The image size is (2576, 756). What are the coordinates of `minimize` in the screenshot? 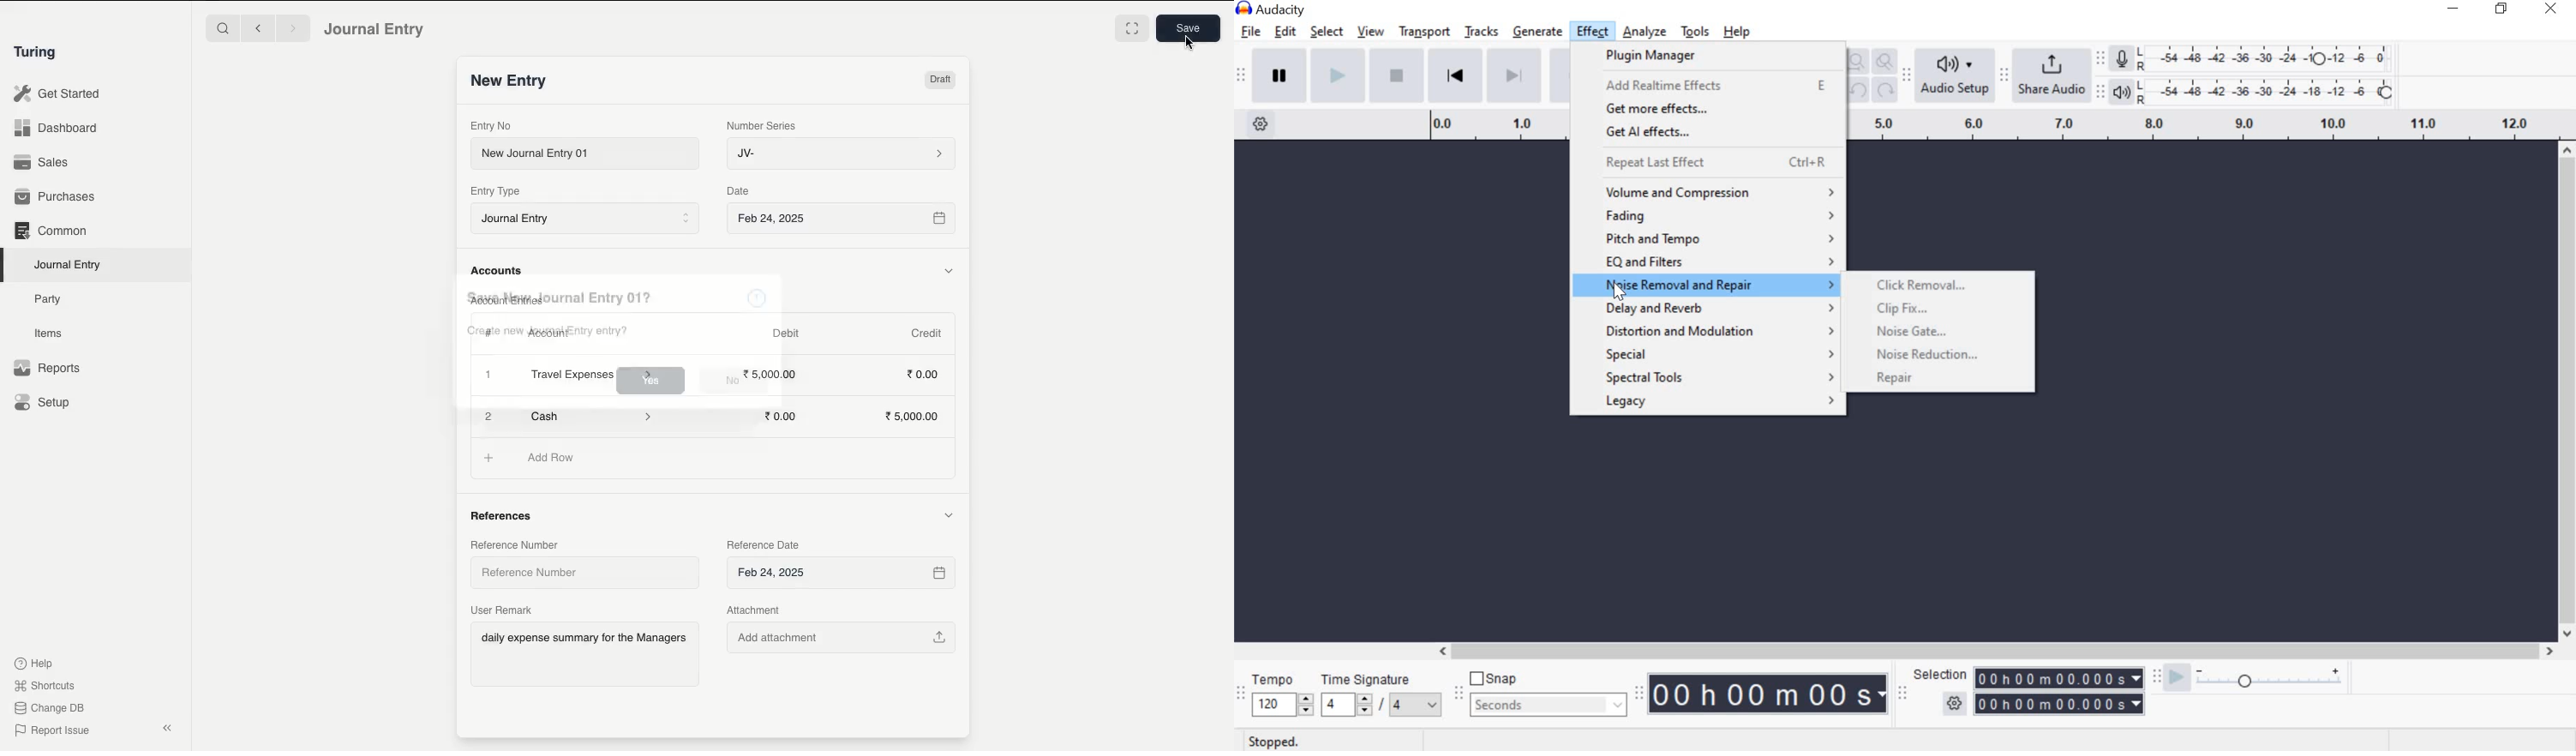 It's located at (2451, 8).